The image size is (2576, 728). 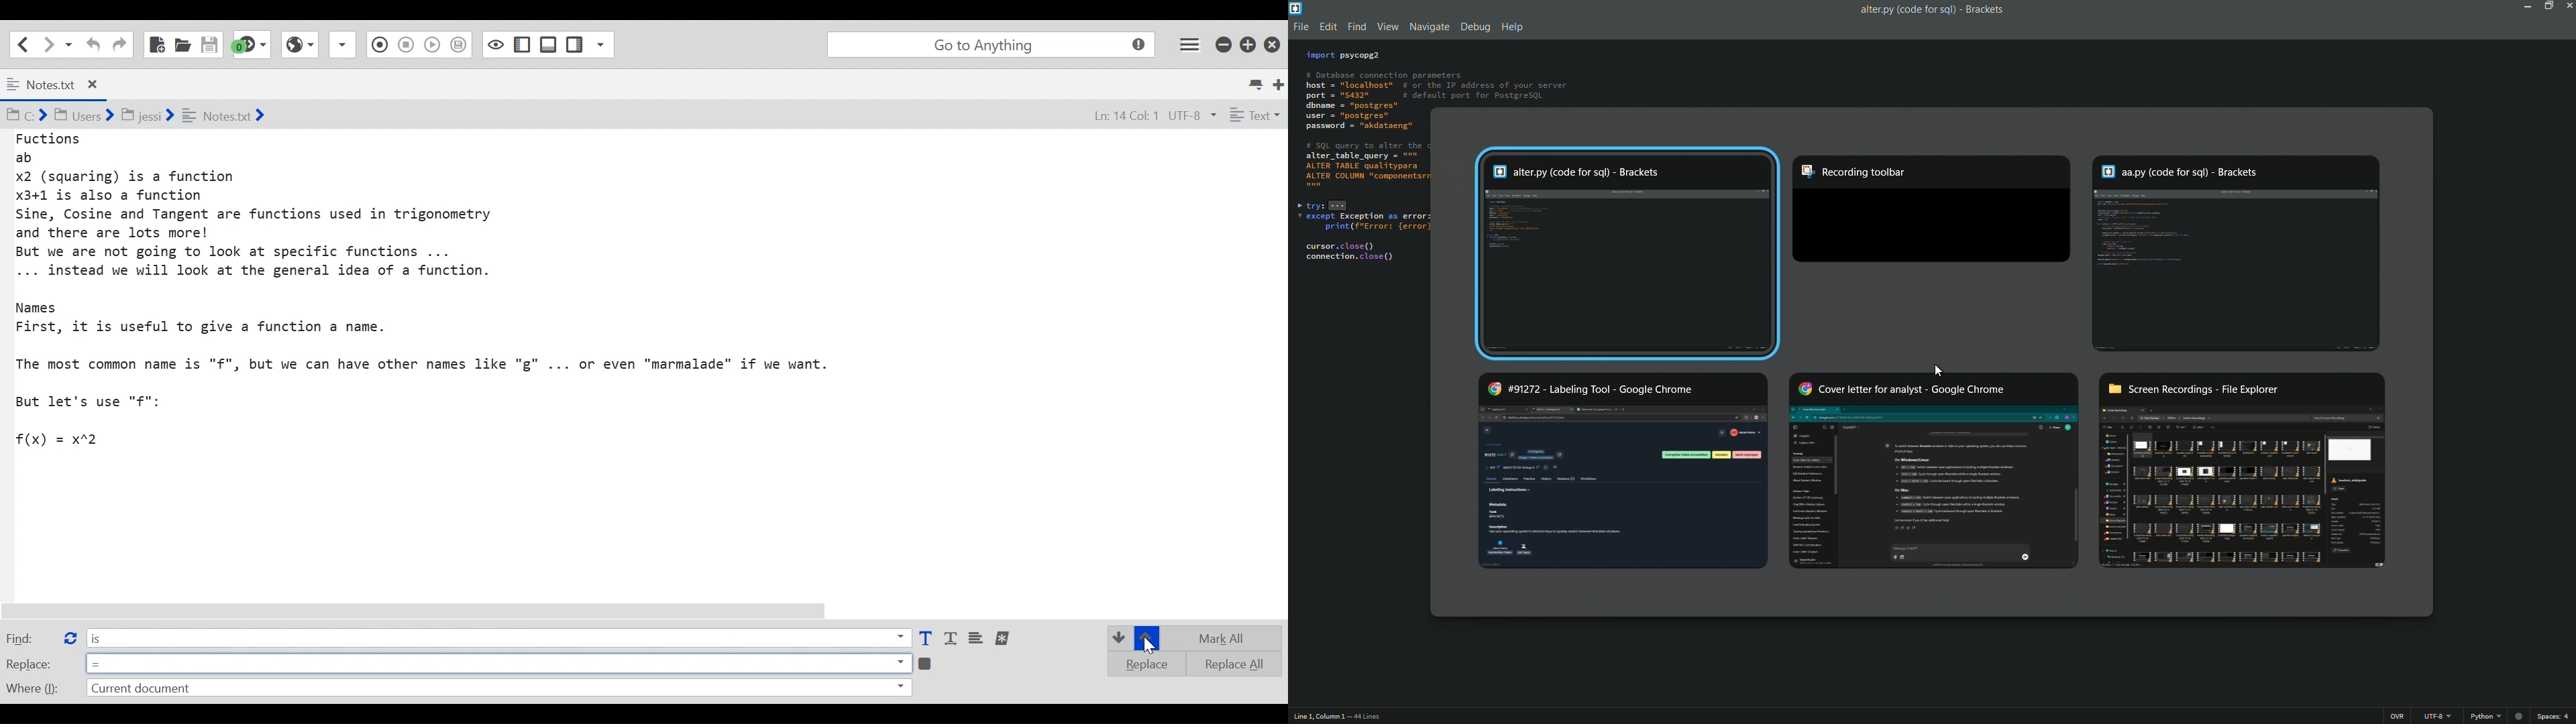 What do you see at coordinates (1939, 371) in the screenshot?
I see `Cursor` at bounding box center [1939, 371].